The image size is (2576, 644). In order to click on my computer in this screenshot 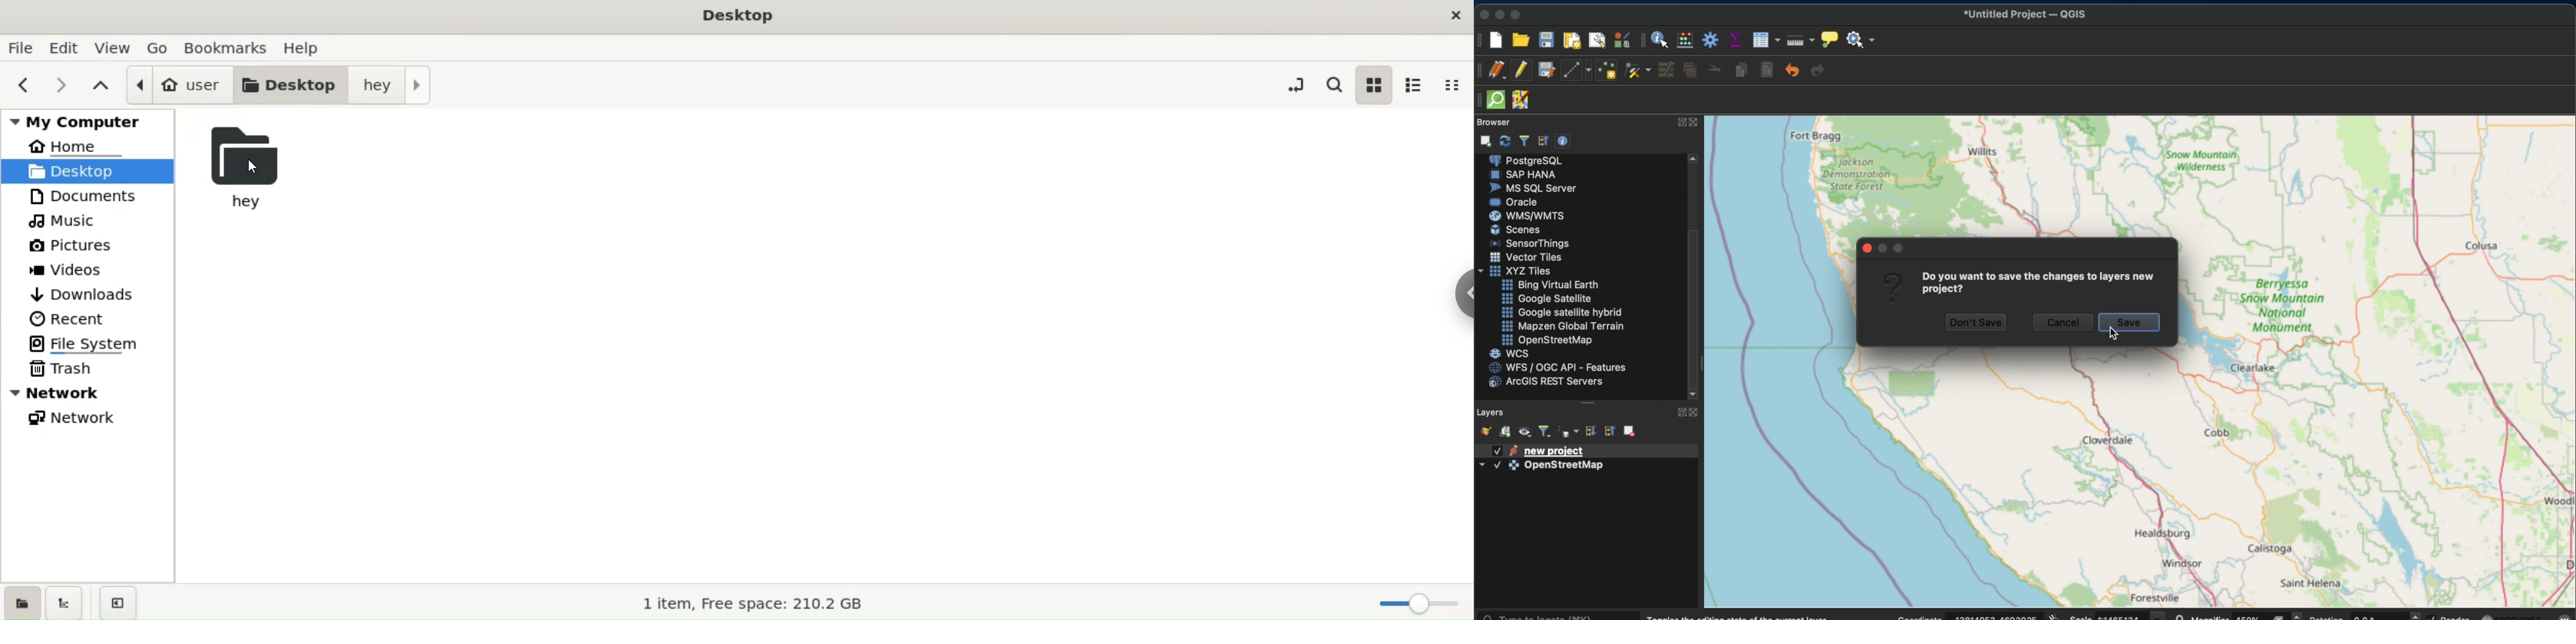, I will do `click(87, 121)`.